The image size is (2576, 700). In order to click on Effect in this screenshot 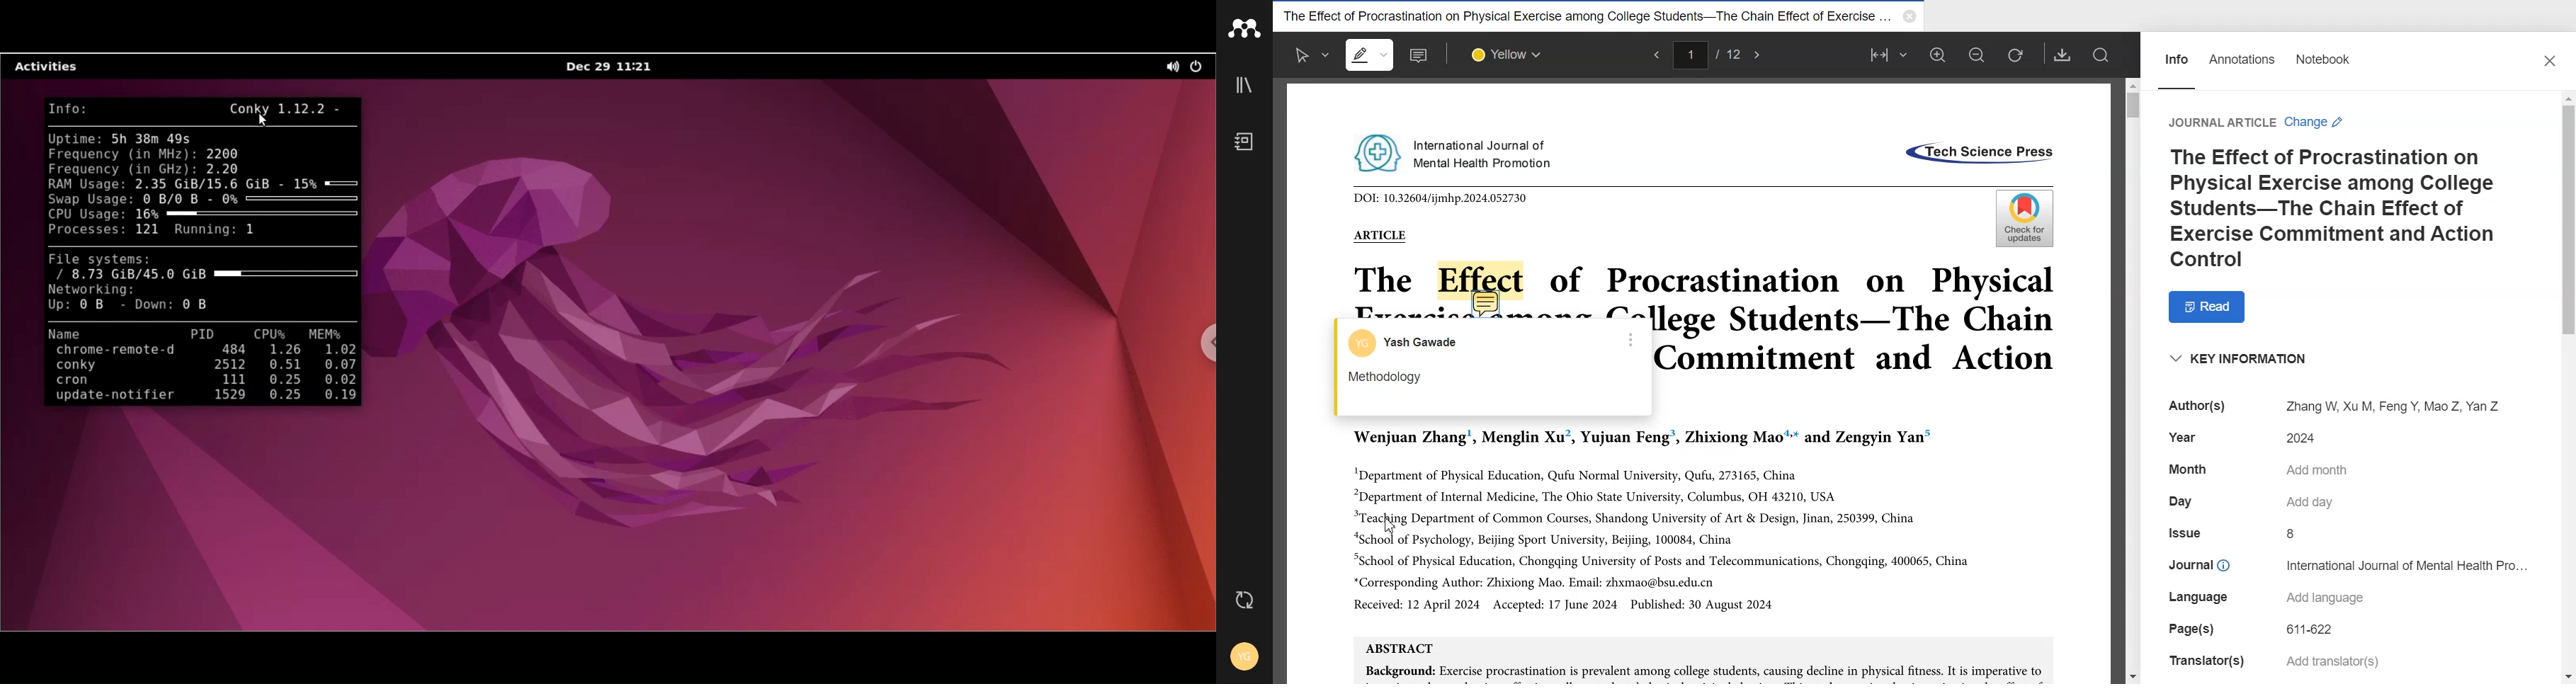, I will do `click(1479, 274)`.